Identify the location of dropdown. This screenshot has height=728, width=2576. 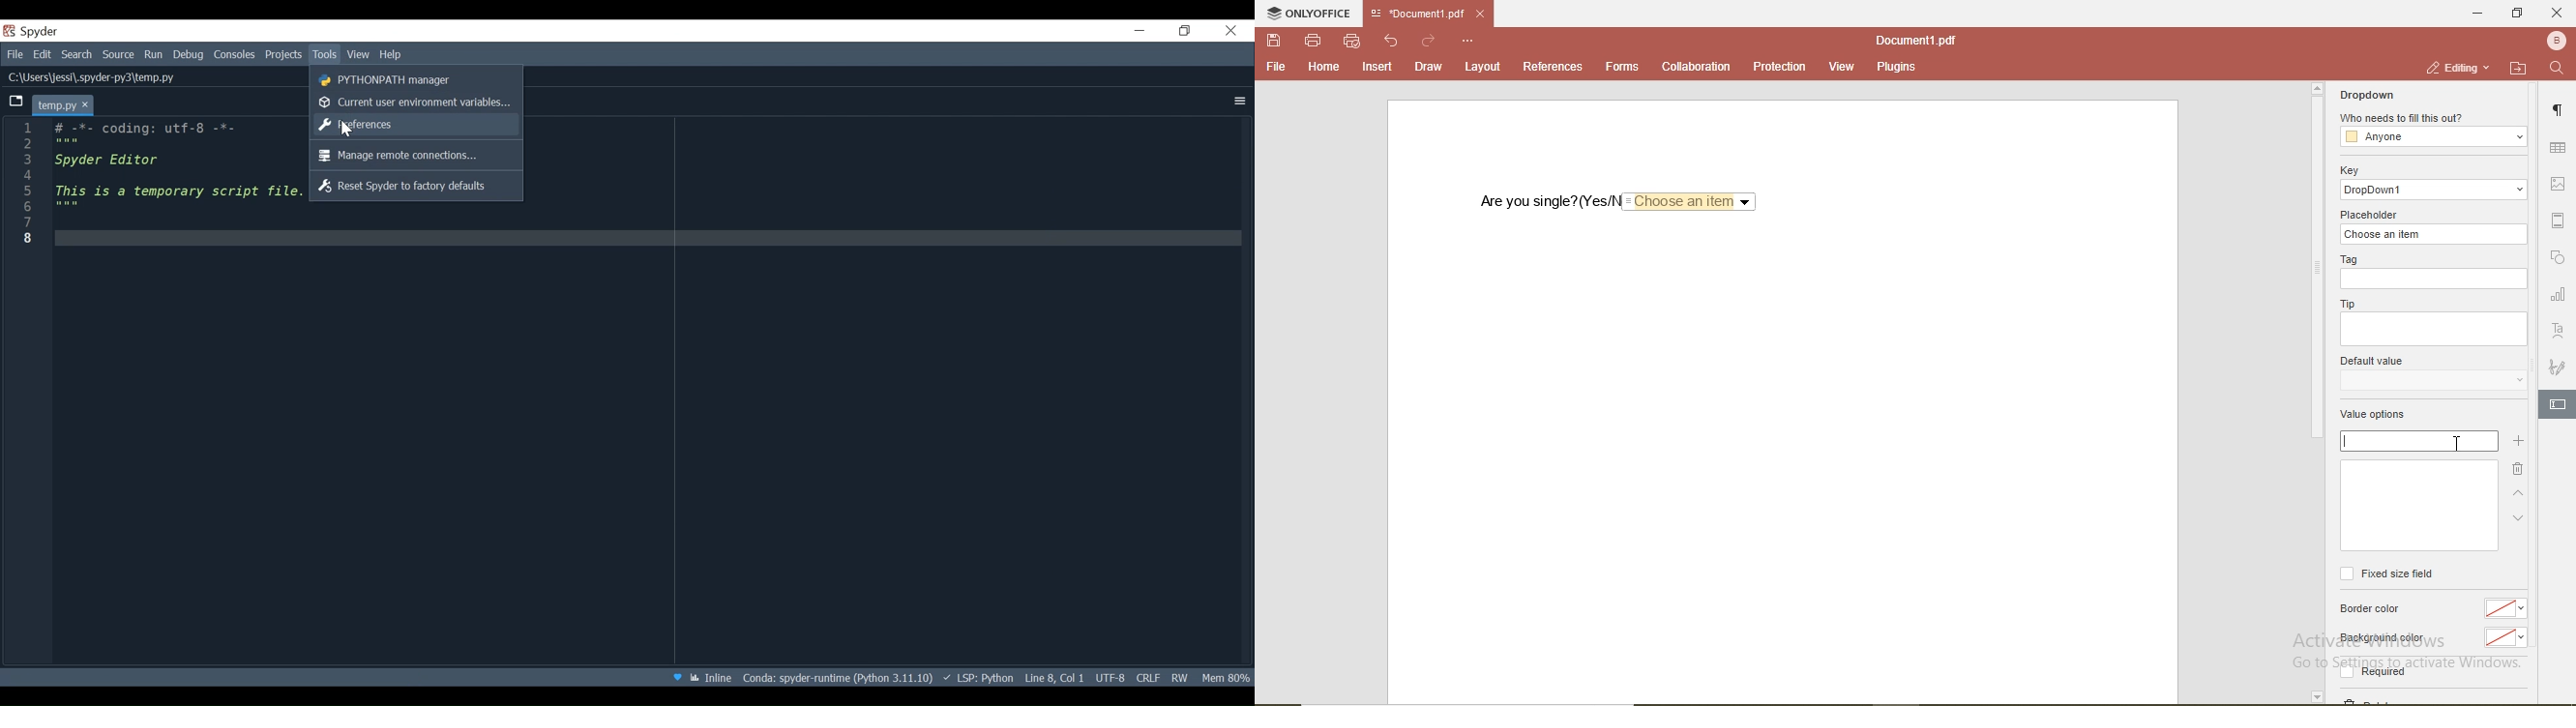
(2368, 96).